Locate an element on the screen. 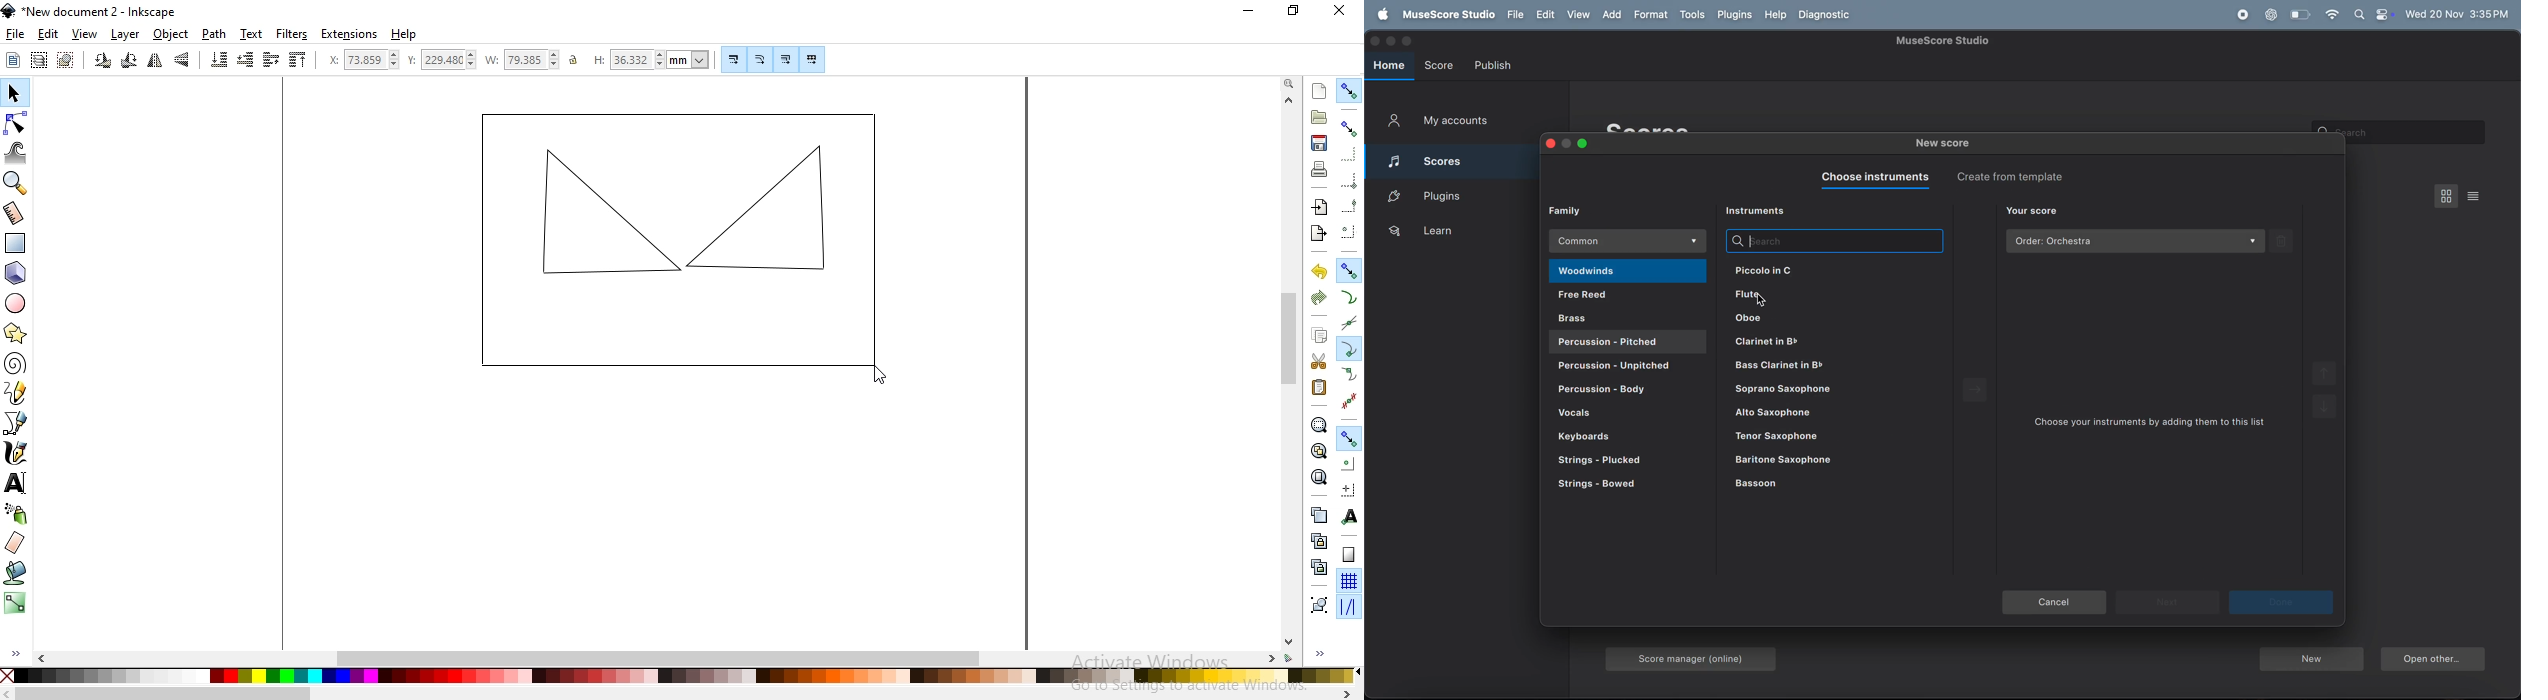 The height and width of the screenshot is (700, 2548). text is located at coordinates (253, 33).